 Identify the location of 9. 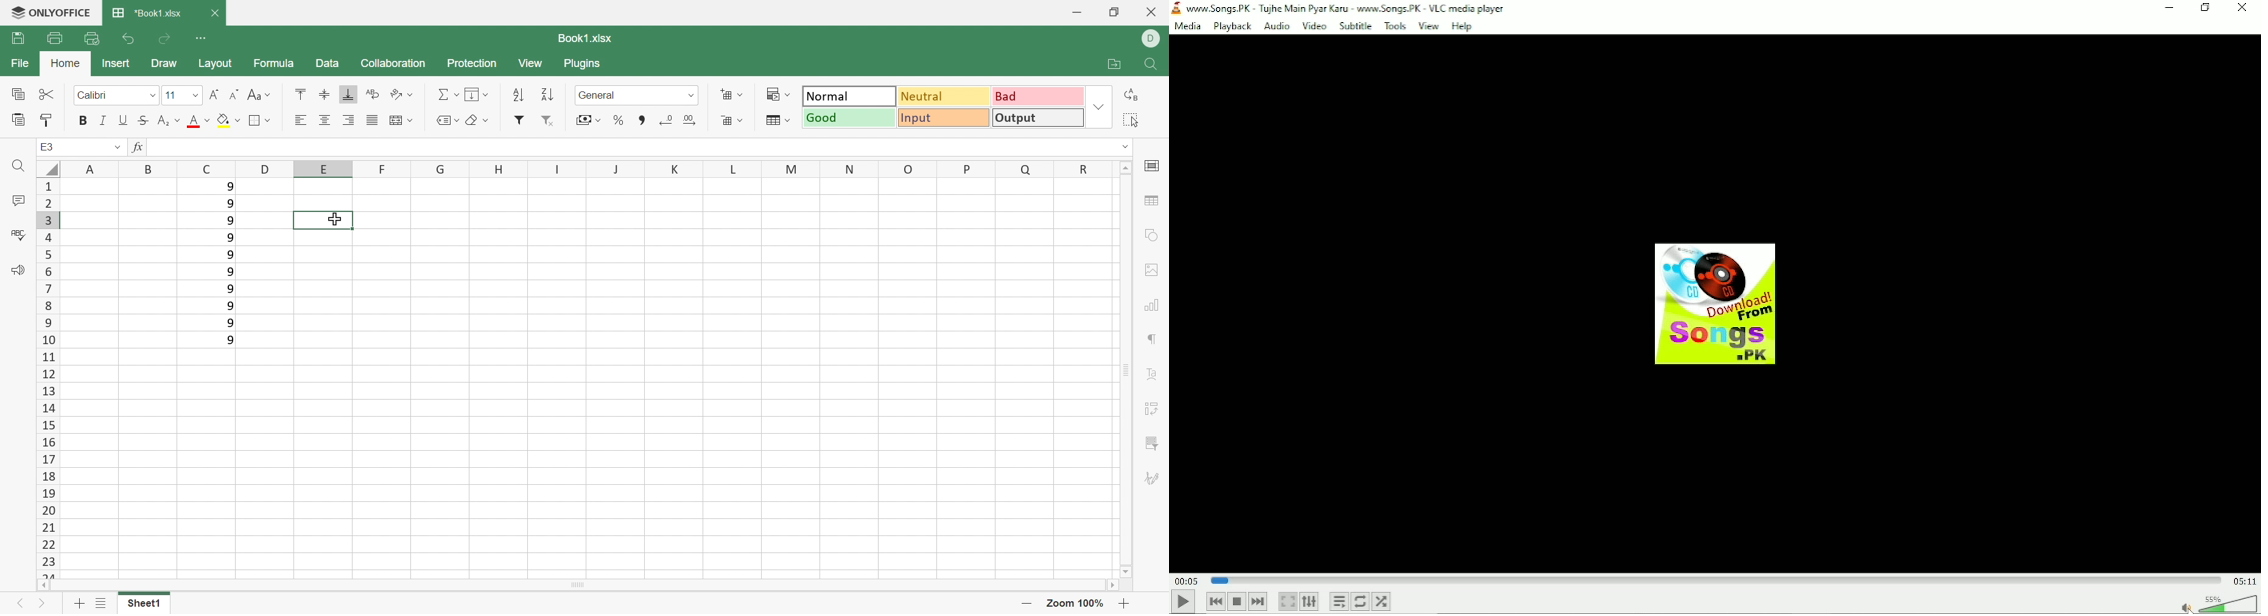
(230, 324).